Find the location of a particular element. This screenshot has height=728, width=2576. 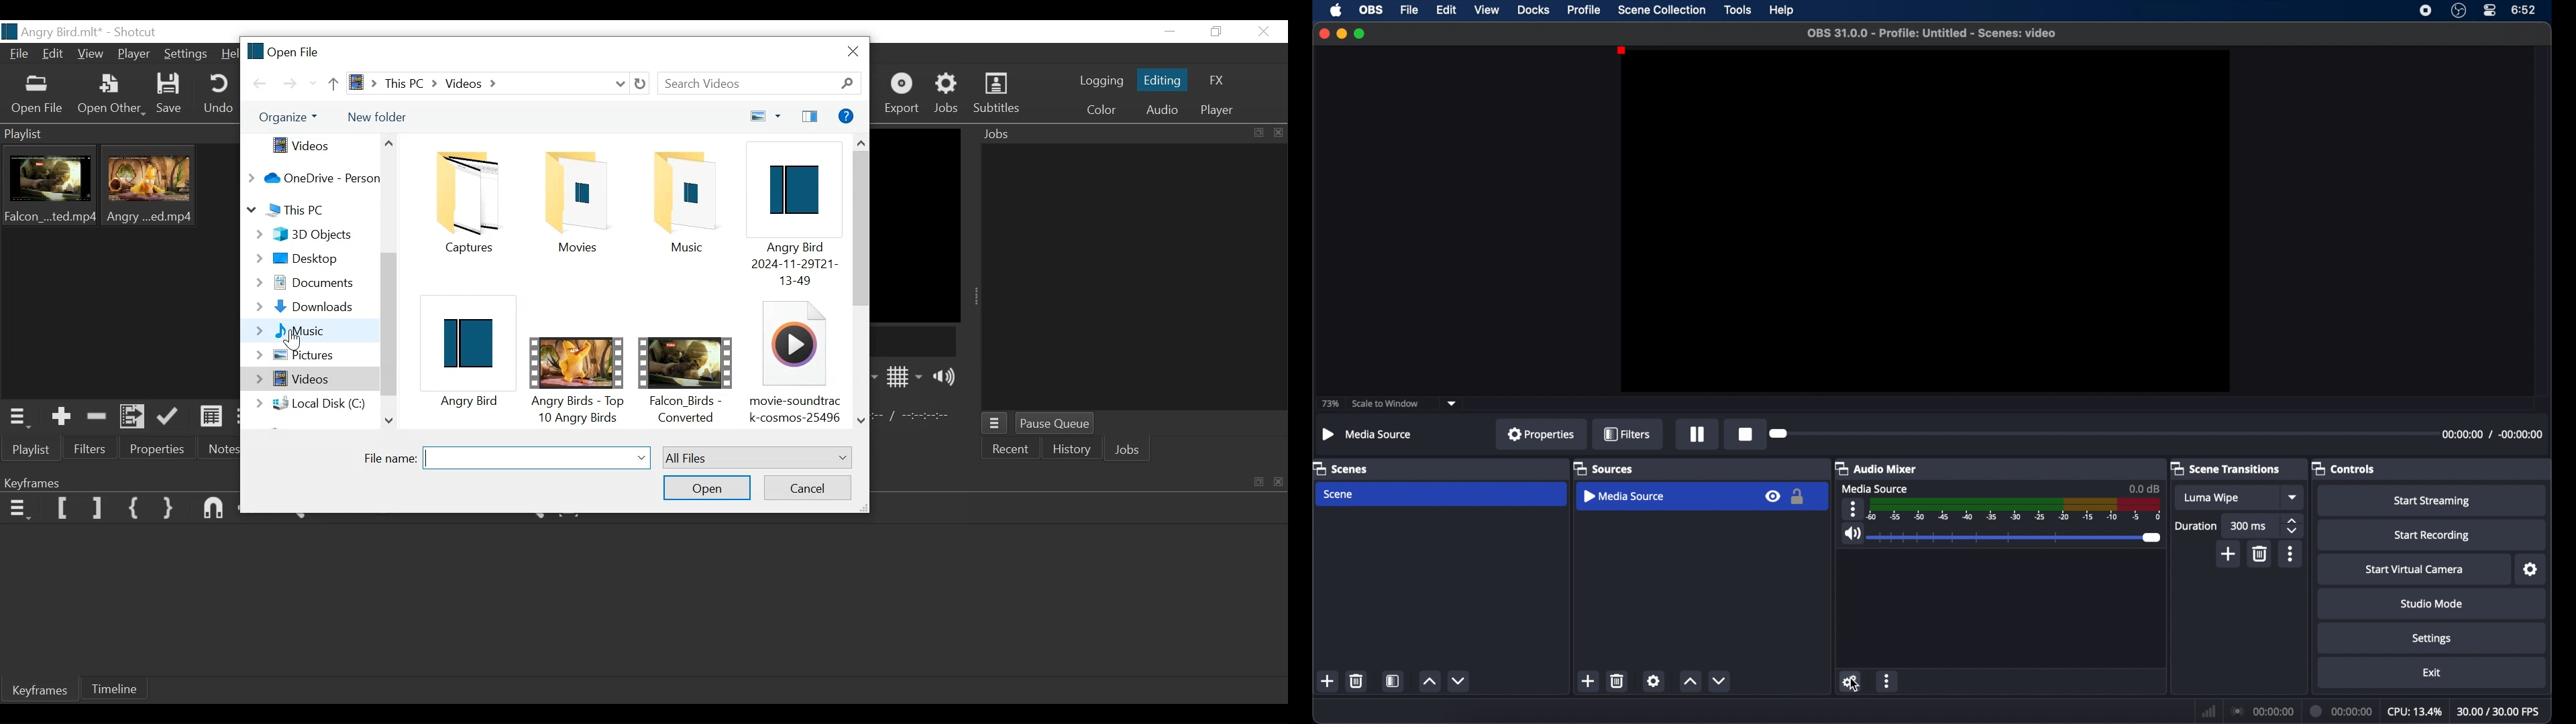

73% is located at coordinates (1331, 403).